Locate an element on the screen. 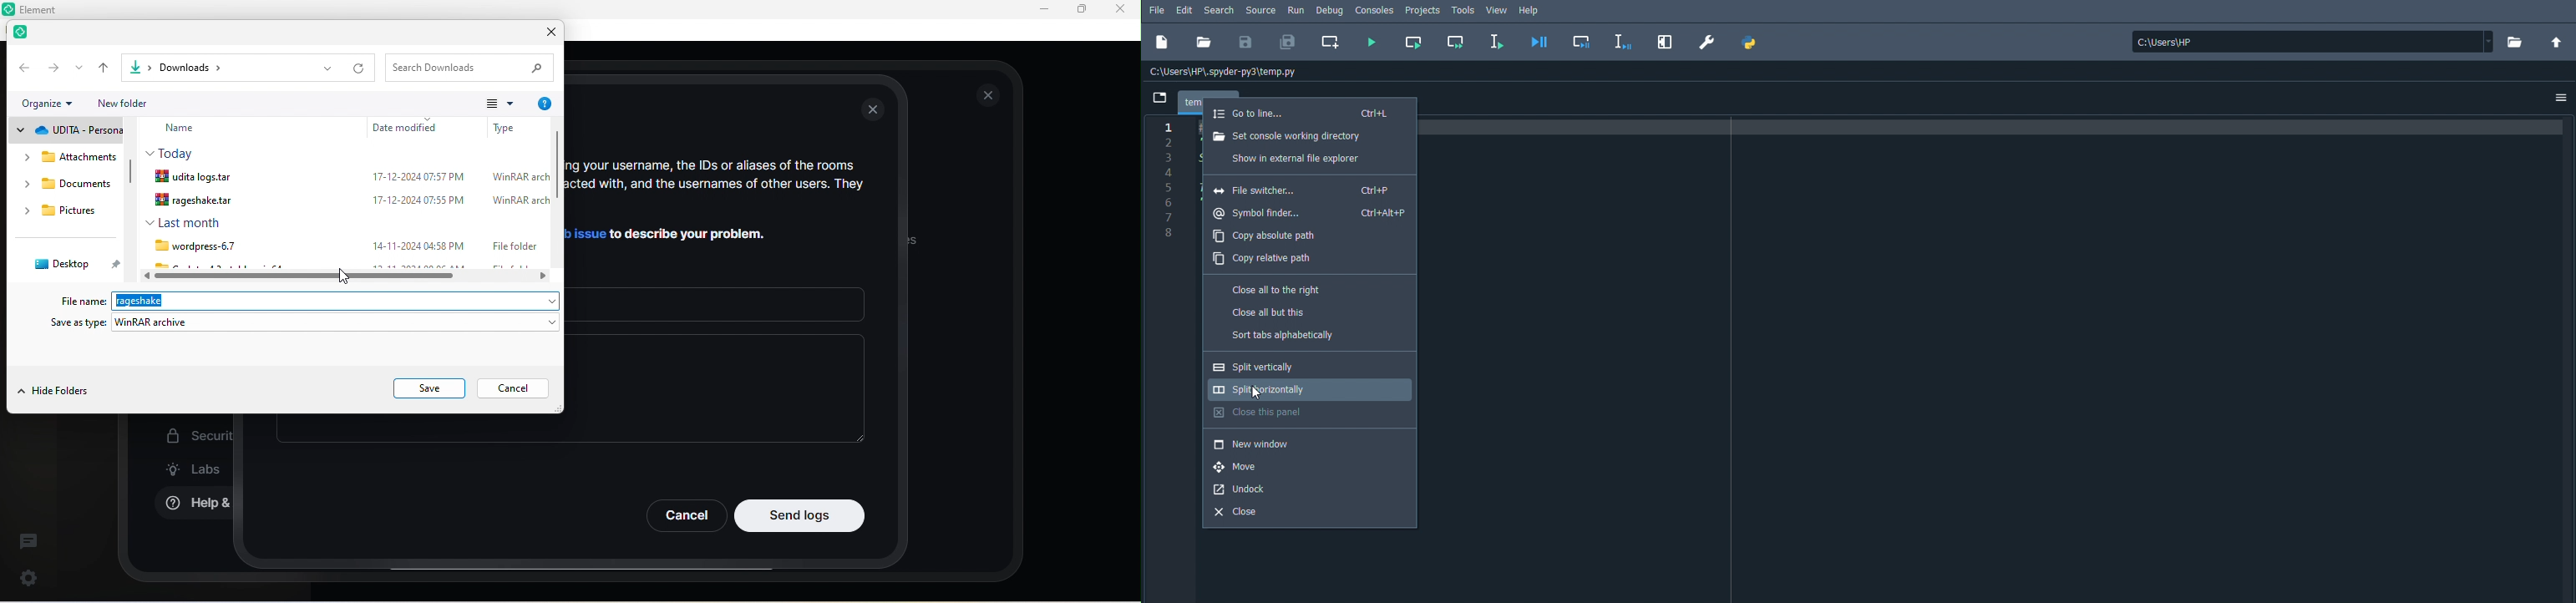  Show in external file explorer is located at coordinates (1293, 159).